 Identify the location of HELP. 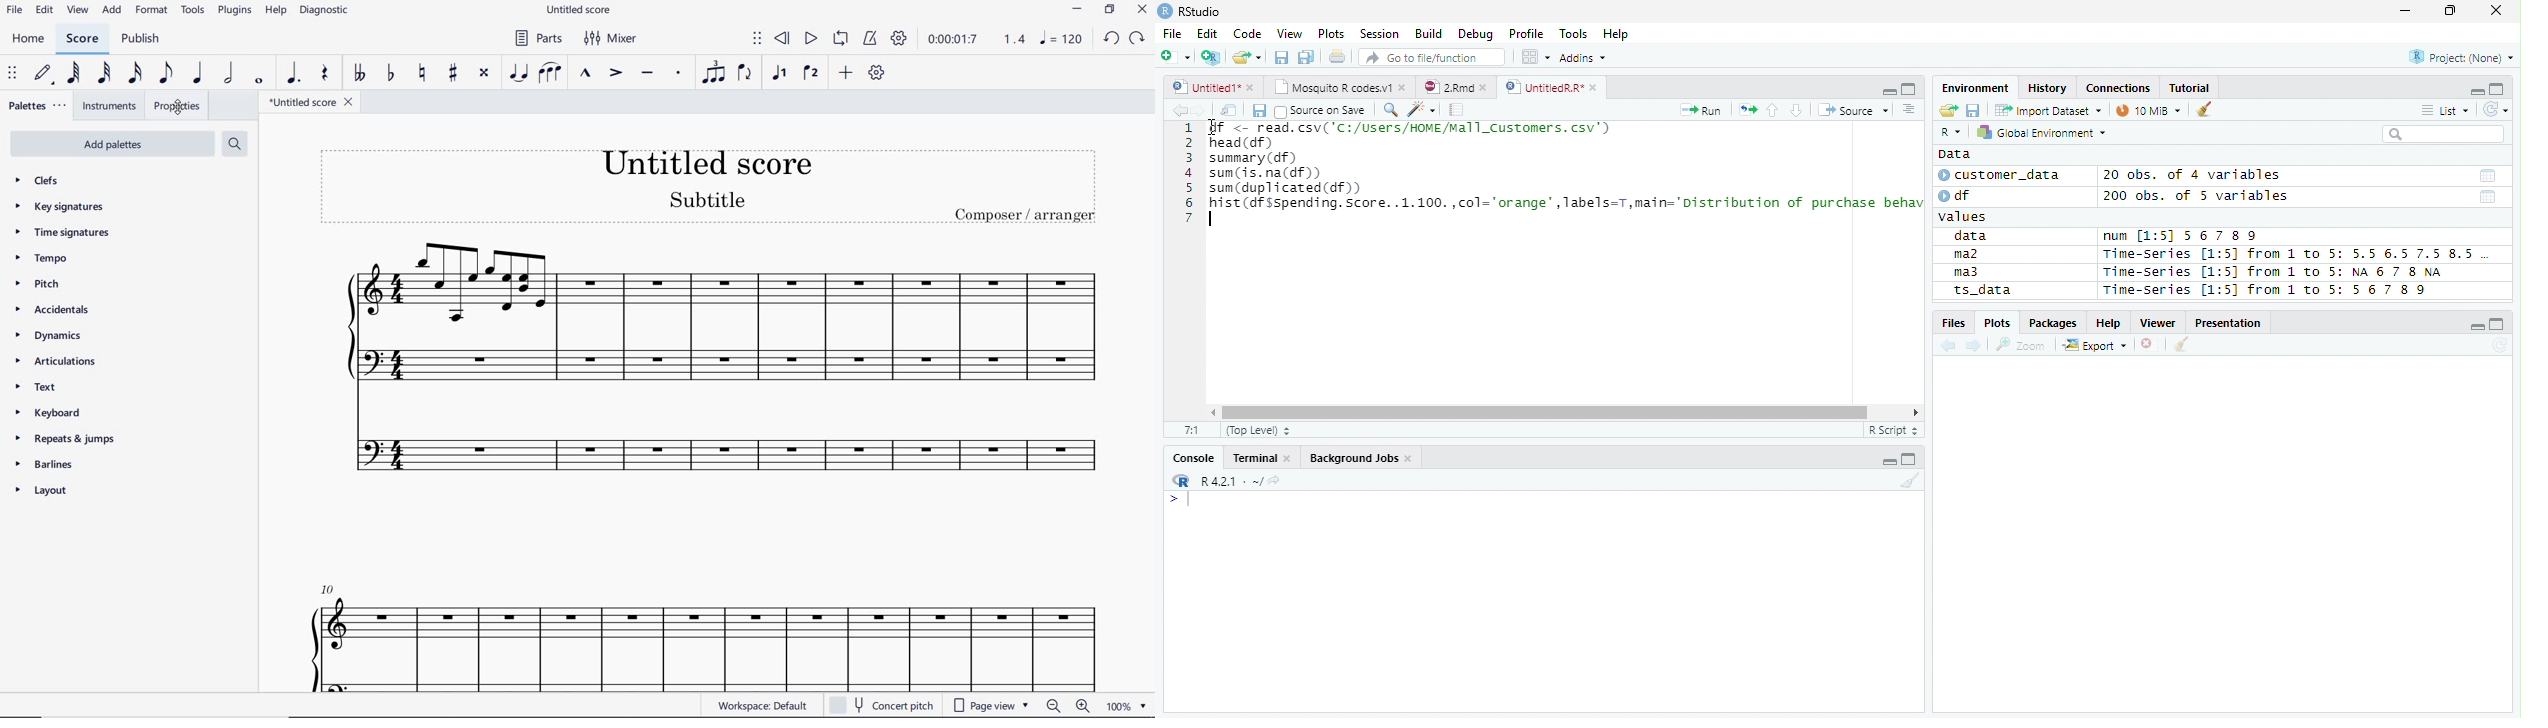
(276, 10).